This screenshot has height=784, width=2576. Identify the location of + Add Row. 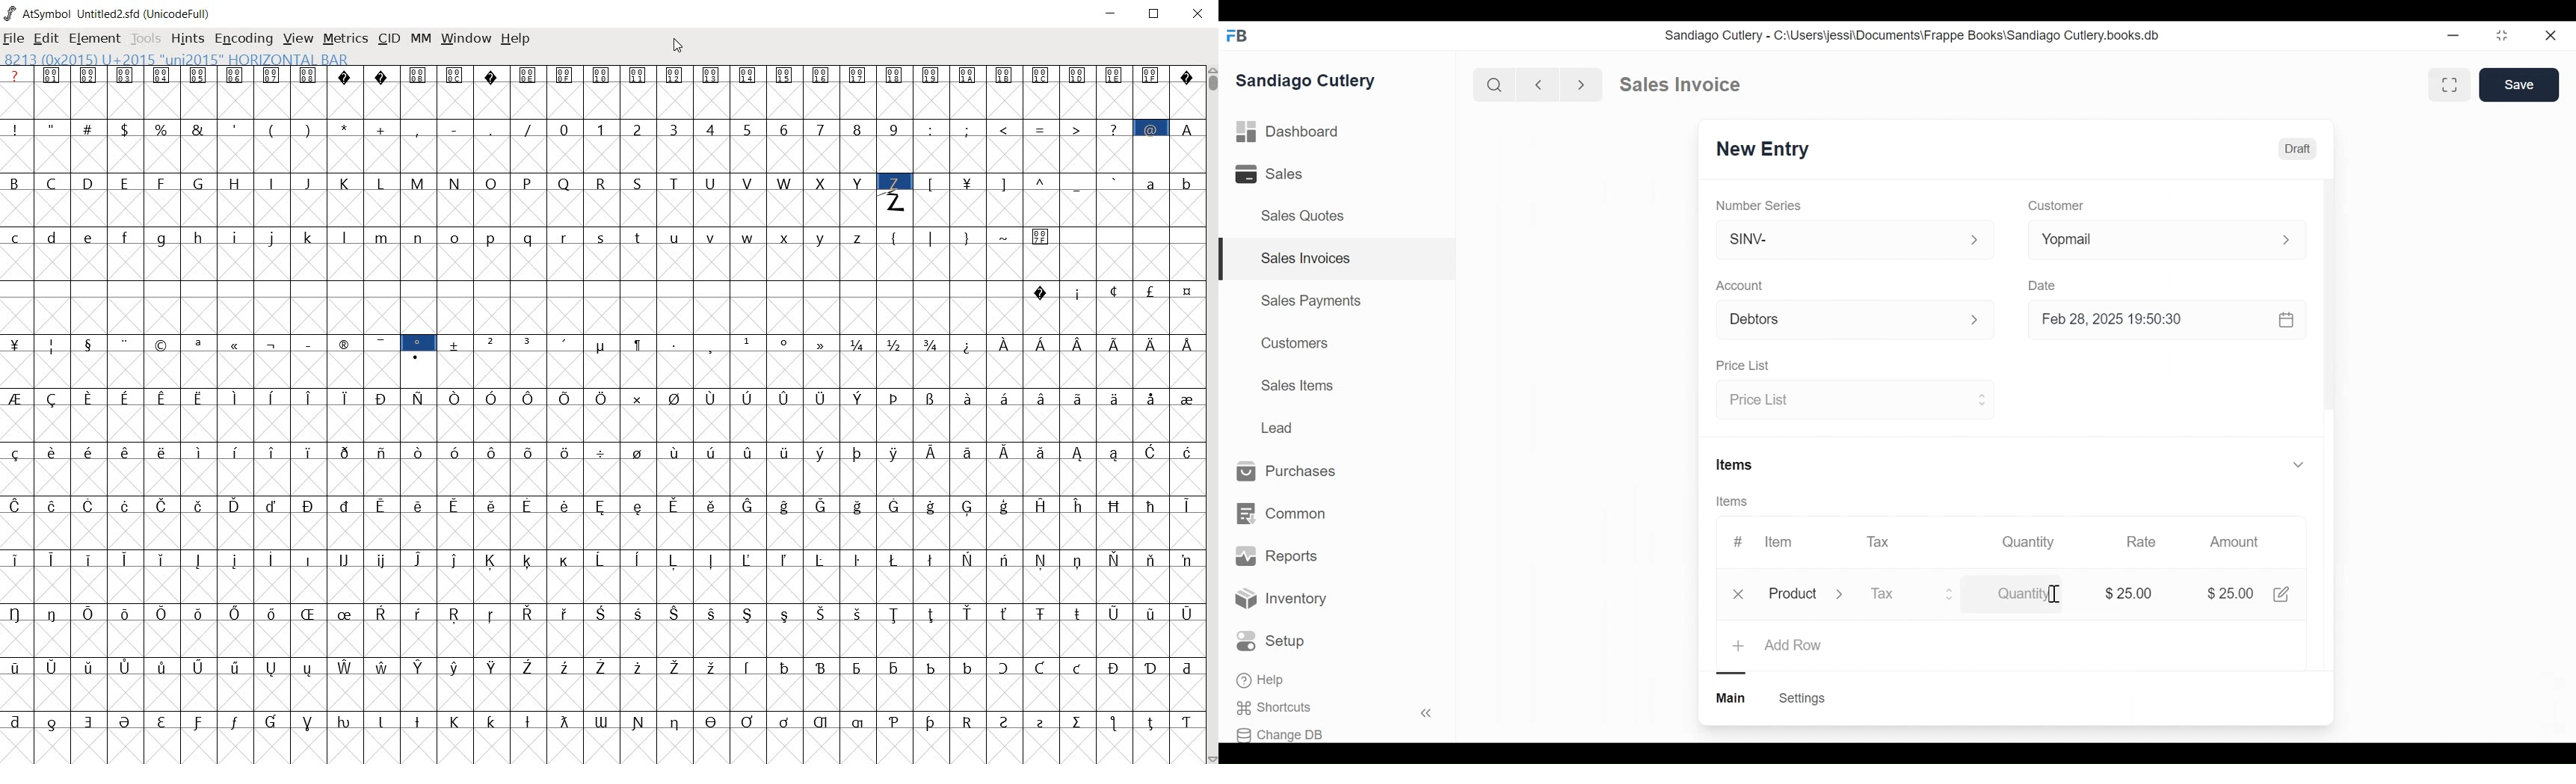
(1779, 647).